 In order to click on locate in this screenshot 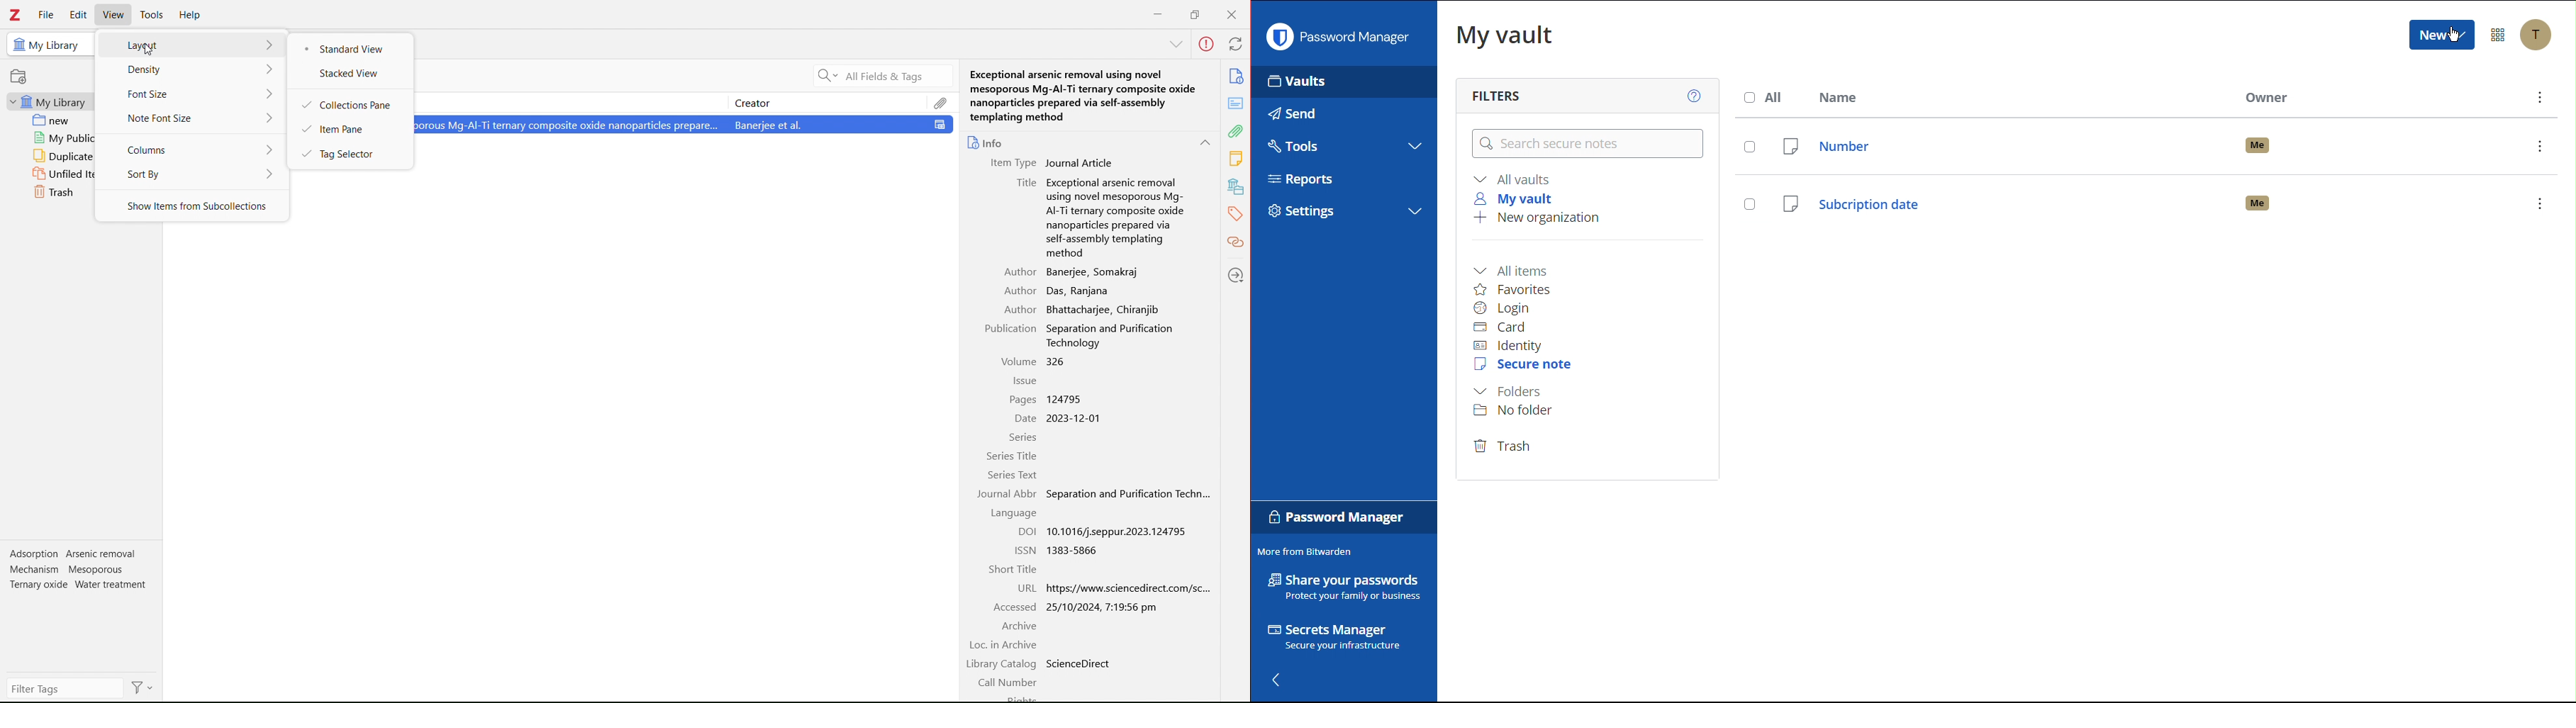, I will do `click(1237, 275)`.